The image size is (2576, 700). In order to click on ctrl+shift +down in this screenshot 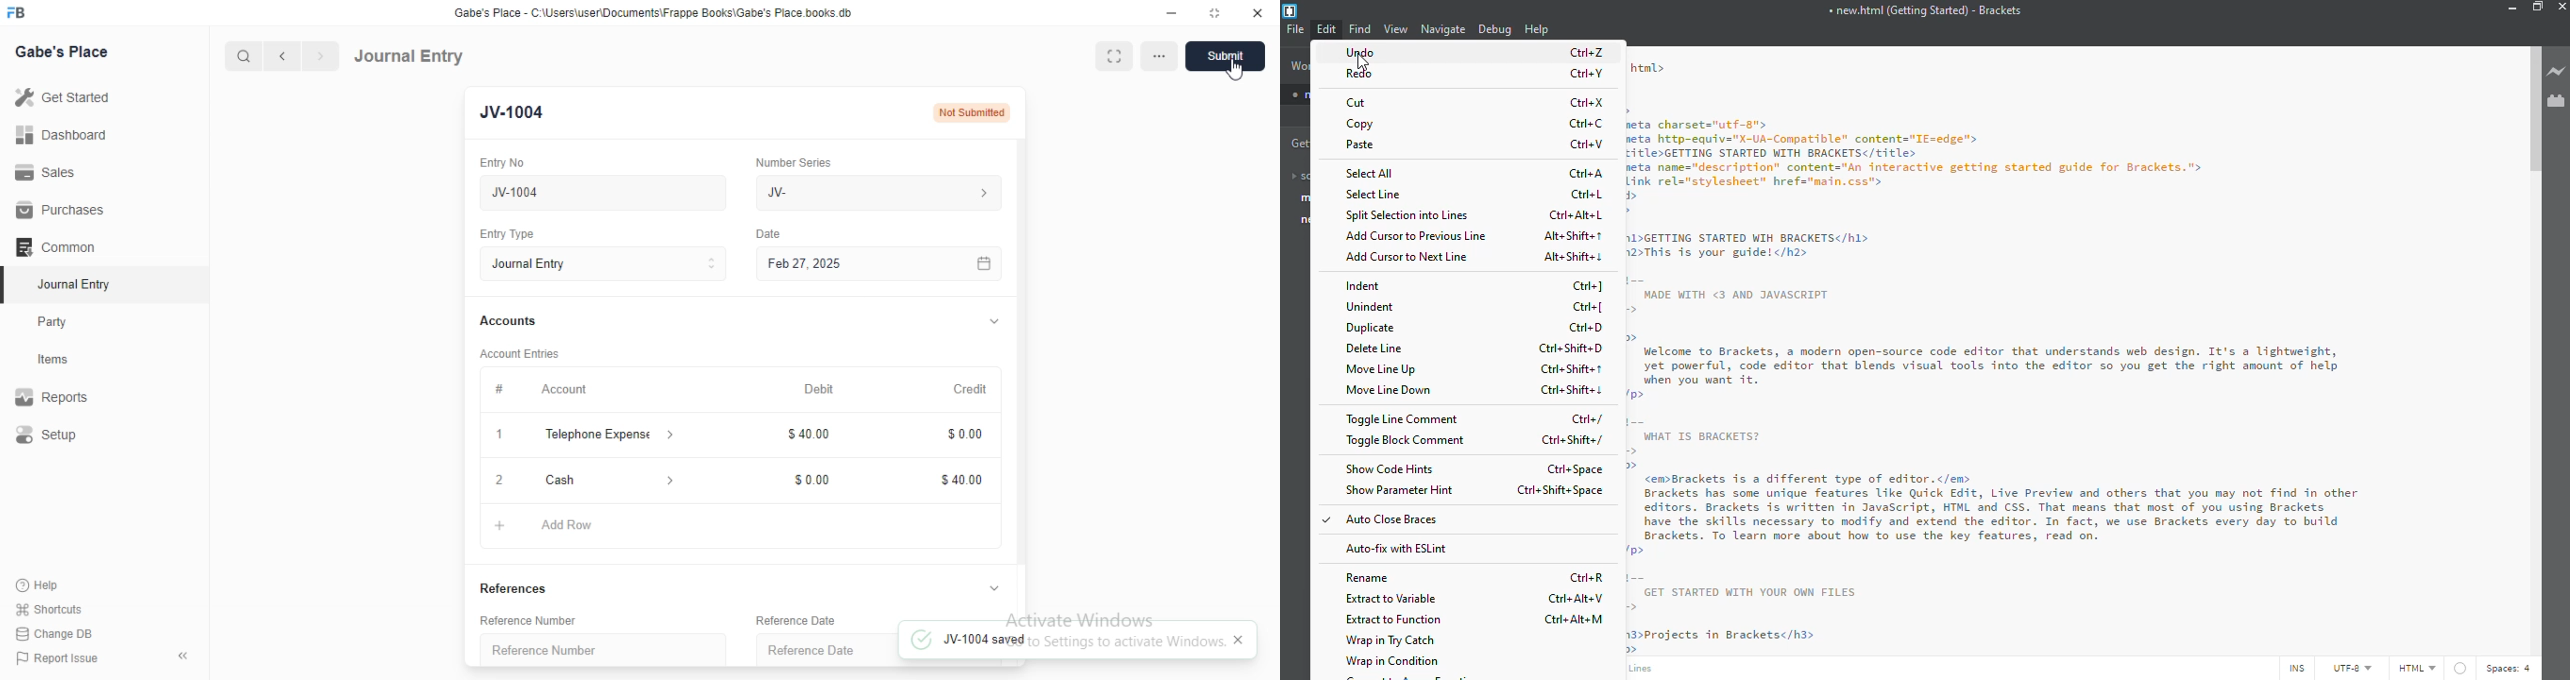, I will do `click(1573, 391)`.